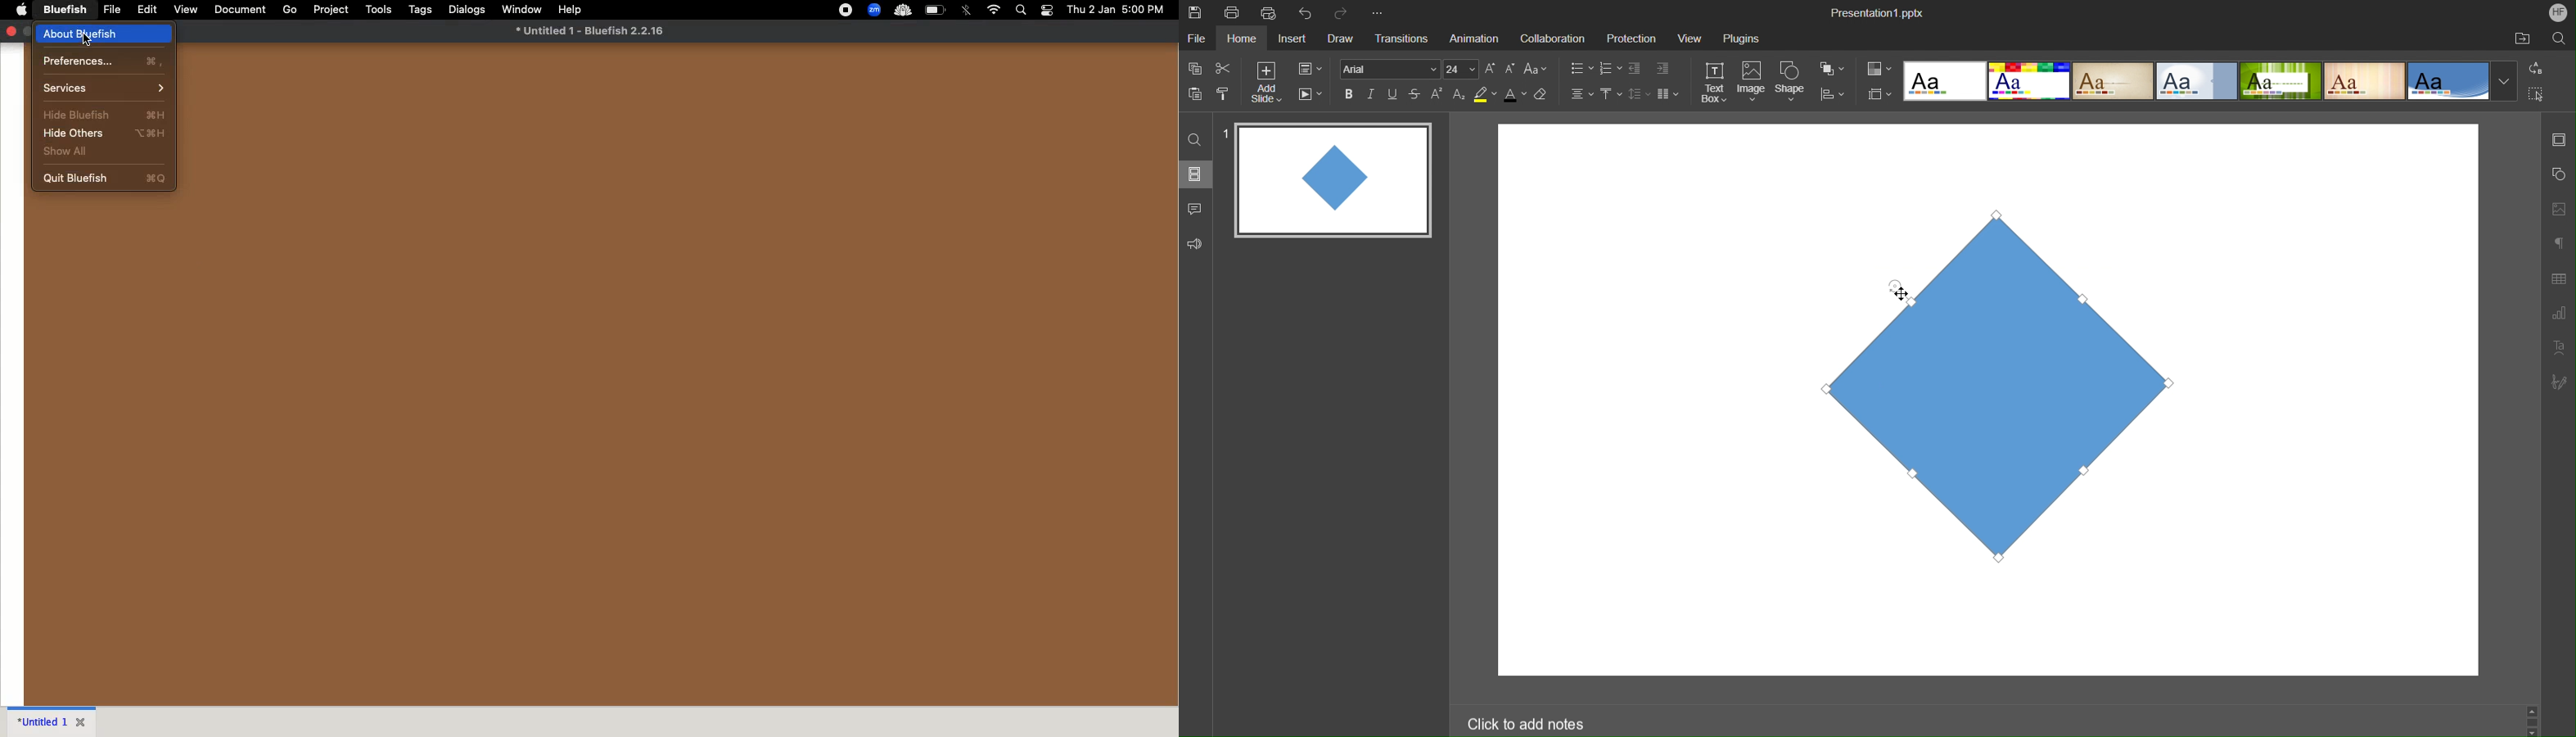 The image size is (2576, 756). What do you see at coordinates (467, 8) in the screenshot?
I see `dialogs ` at bounding box center [467, 8].